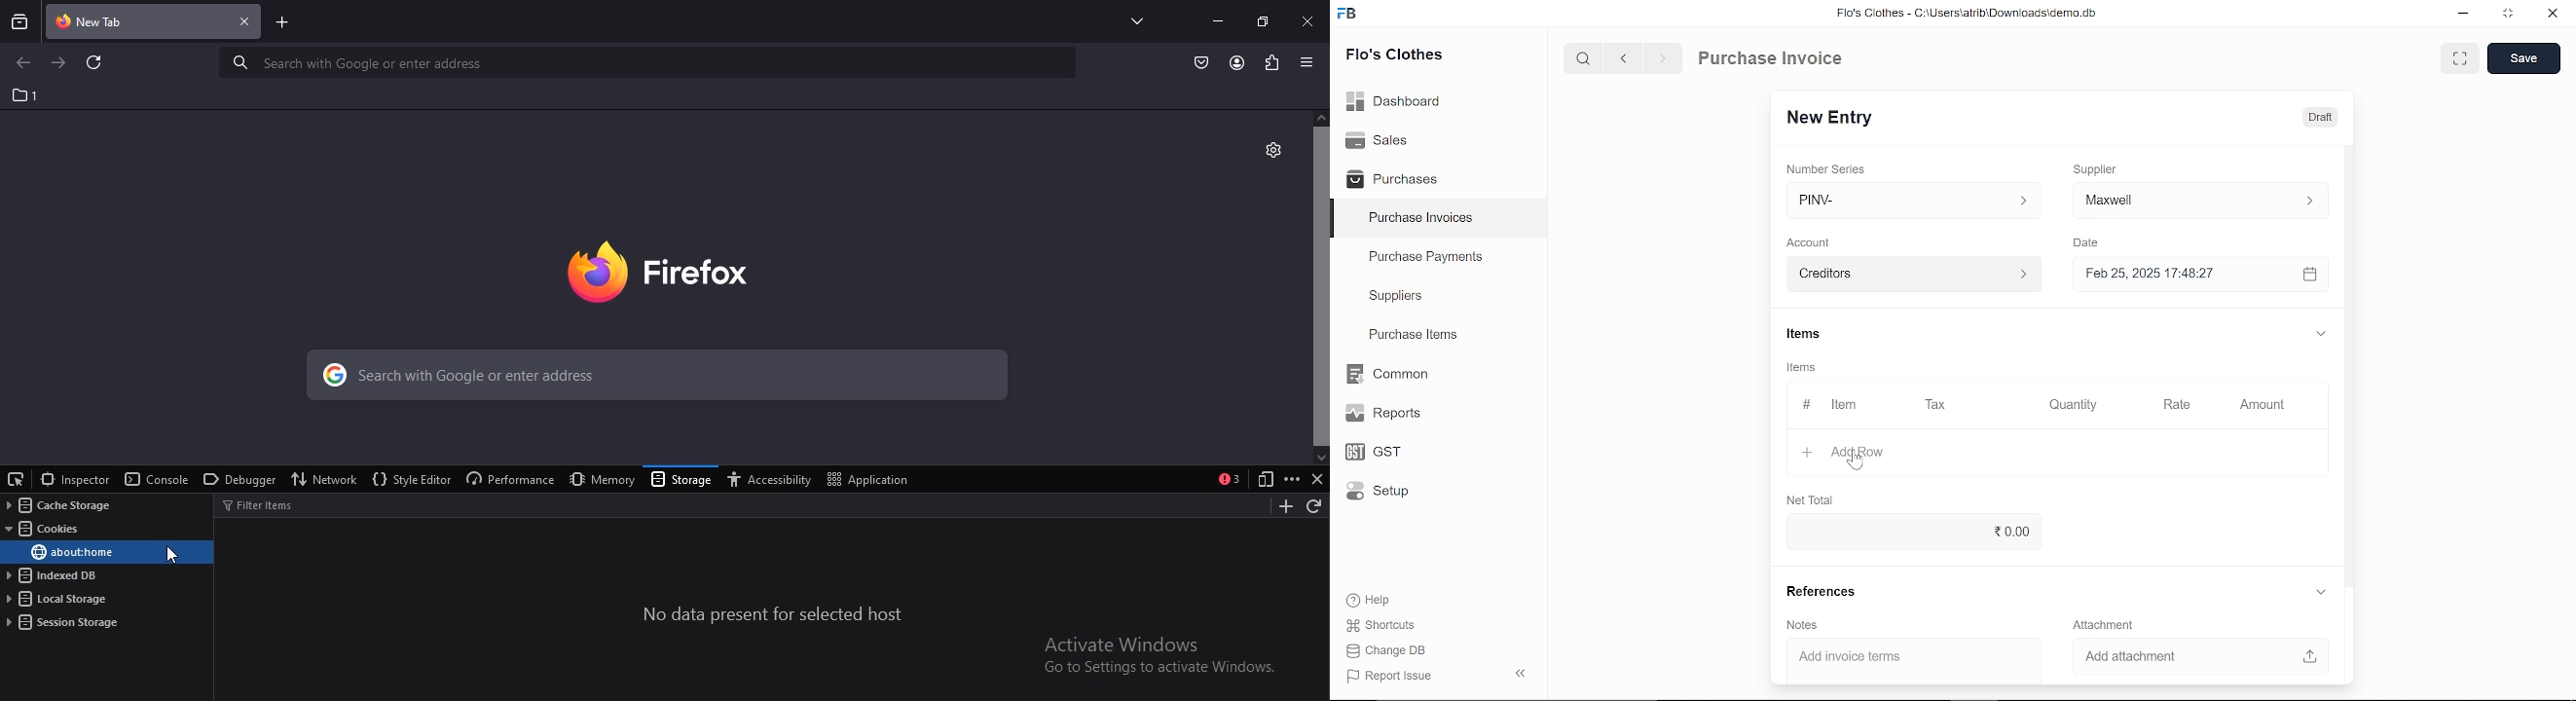  Describe the element at coordinates (1826, 592) in the screenshot. I see `References.` at that location.